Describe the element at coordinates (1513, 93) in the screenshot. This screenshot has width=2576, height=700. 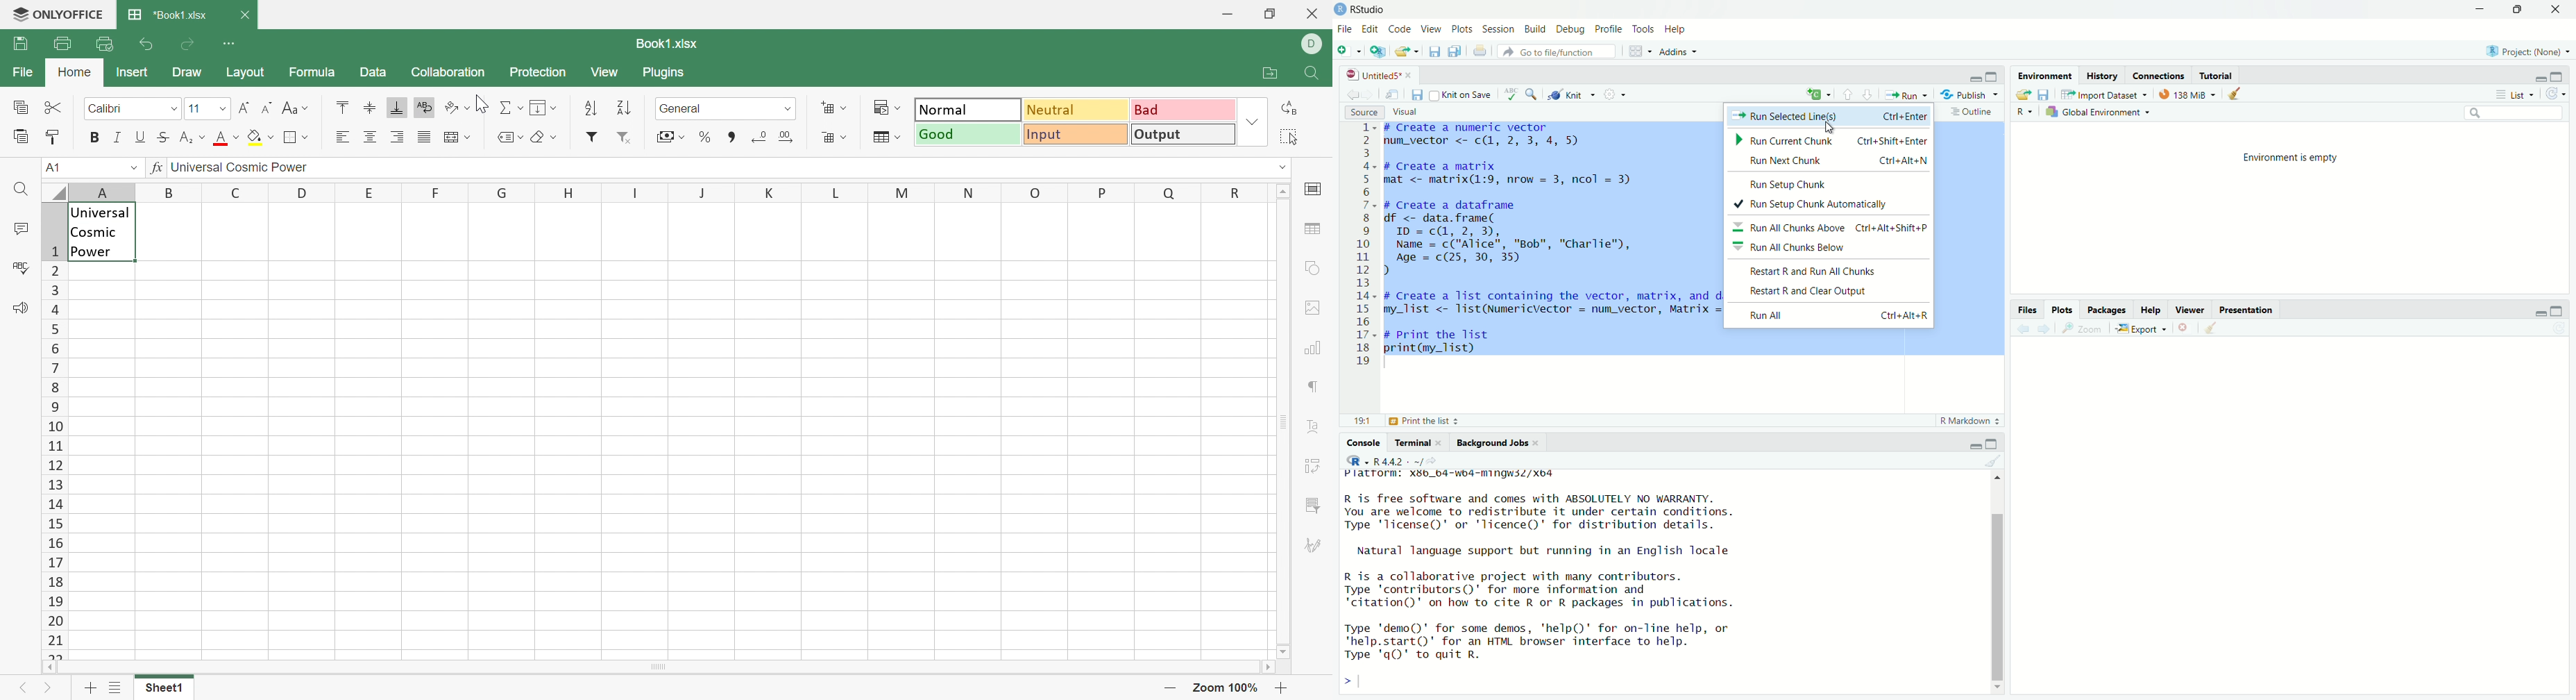
I see `abc` at that location.